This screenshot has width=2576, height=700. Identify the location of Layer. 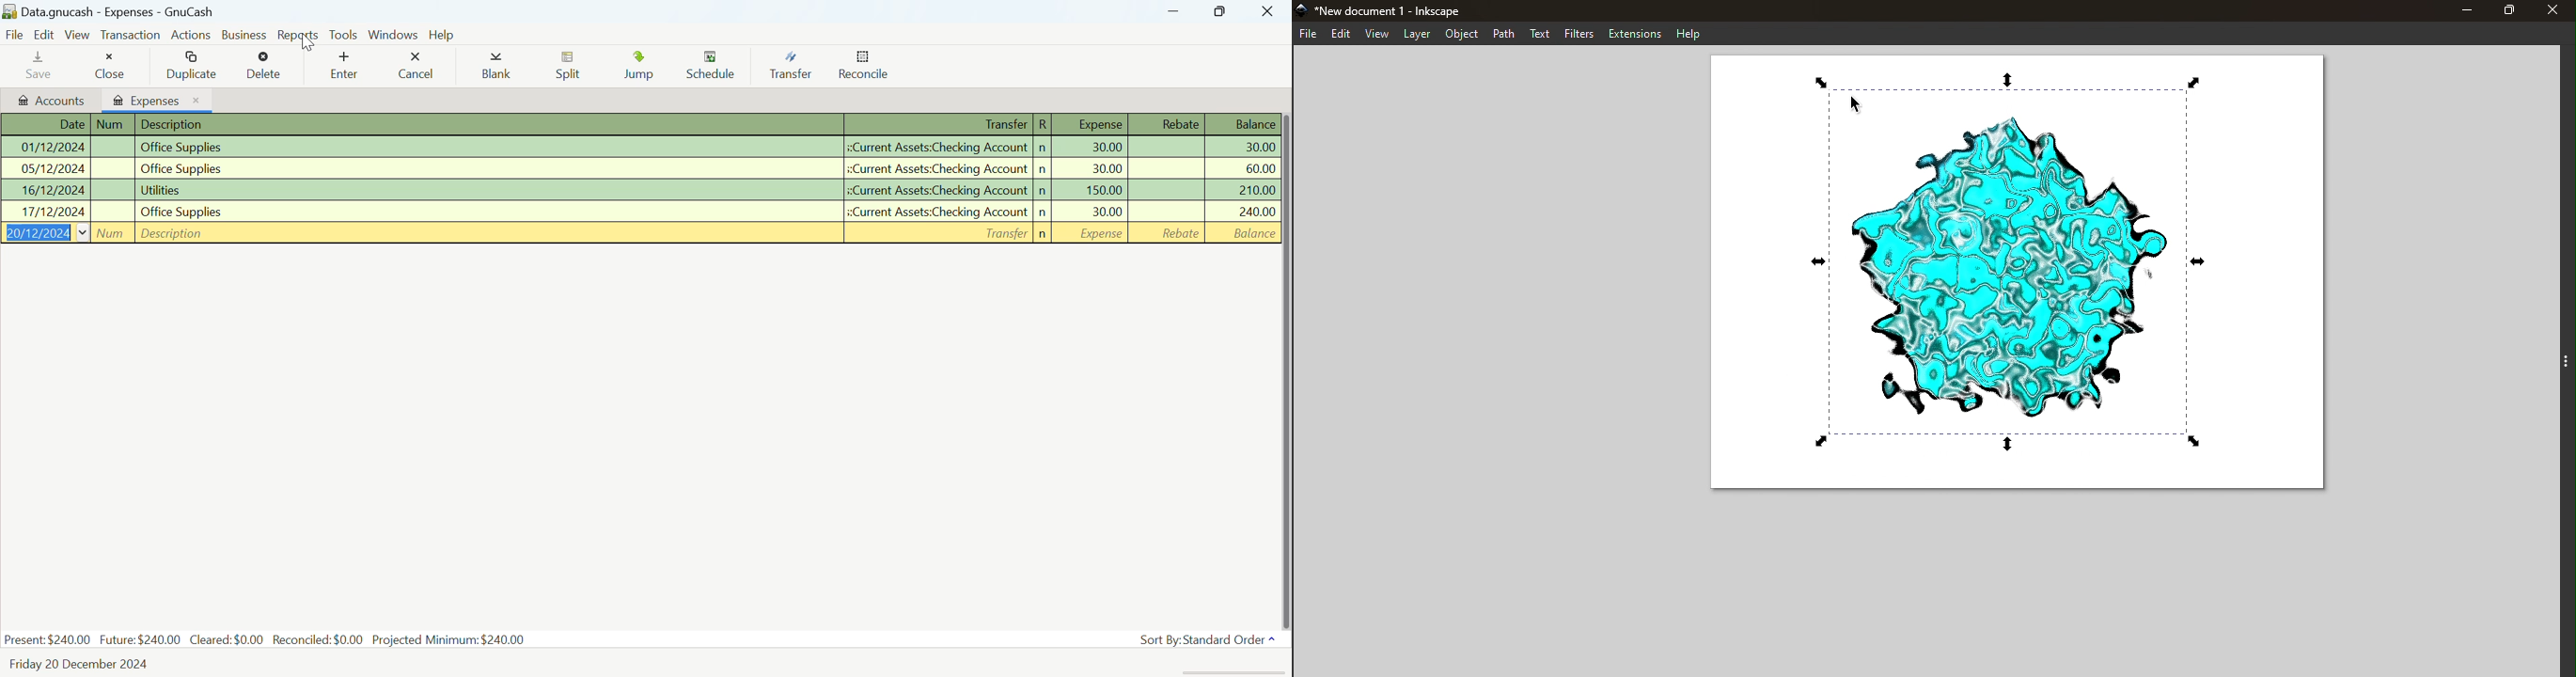
(1417, 35).